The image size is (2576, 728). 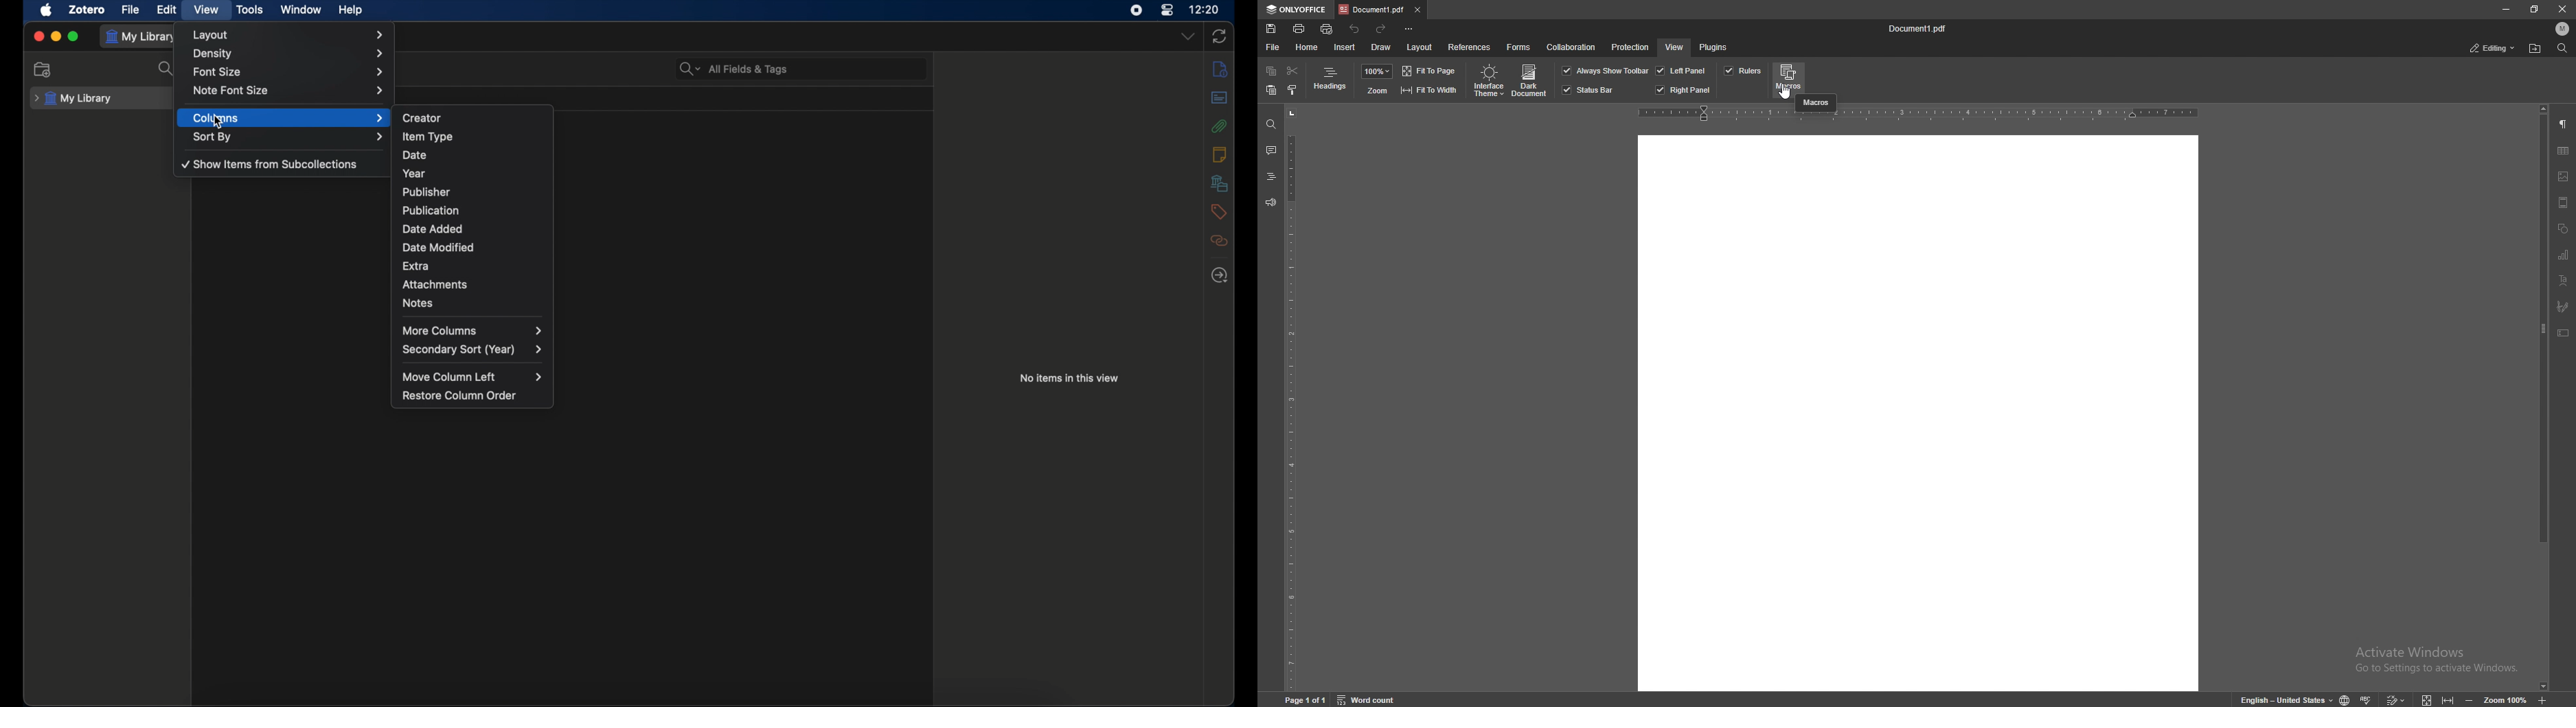 What do you see at coordinates (1307, 699) in the screenshot?
I see `page` at bounding box center [1307, 699].